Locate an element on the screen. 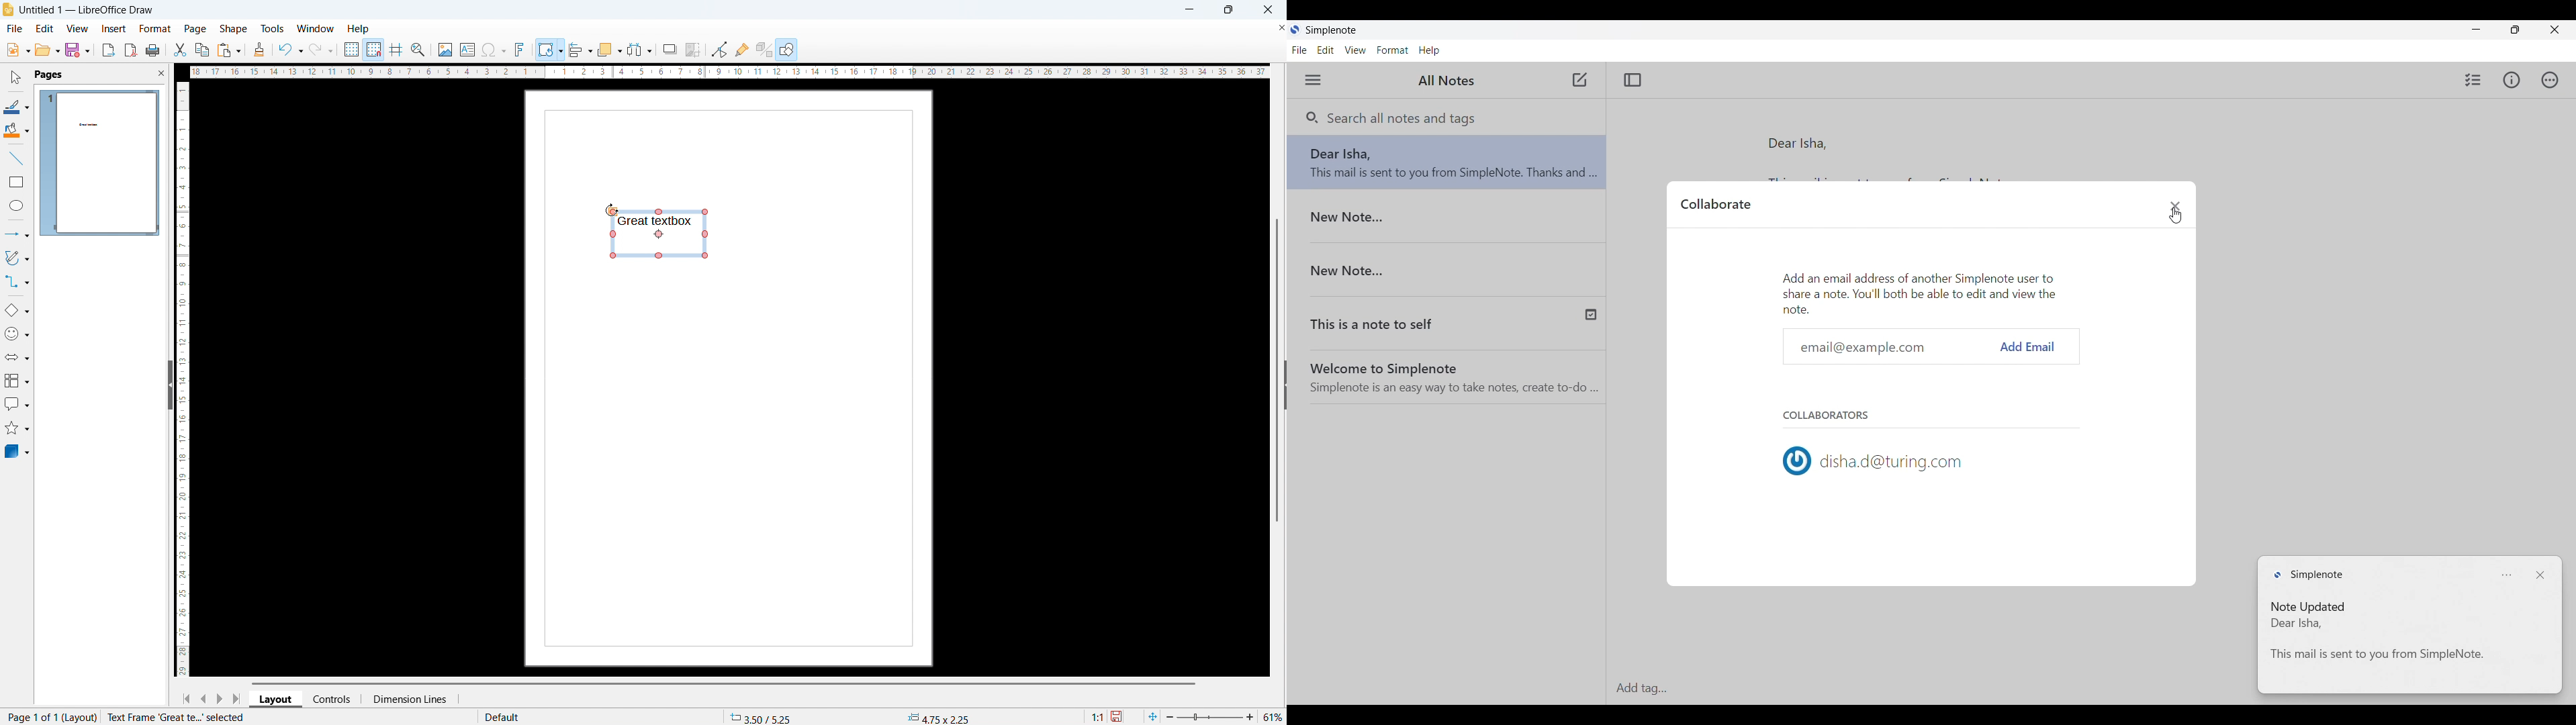 This screenshot has width=2576, height=728. Help is located at coordinates (1430, 50).